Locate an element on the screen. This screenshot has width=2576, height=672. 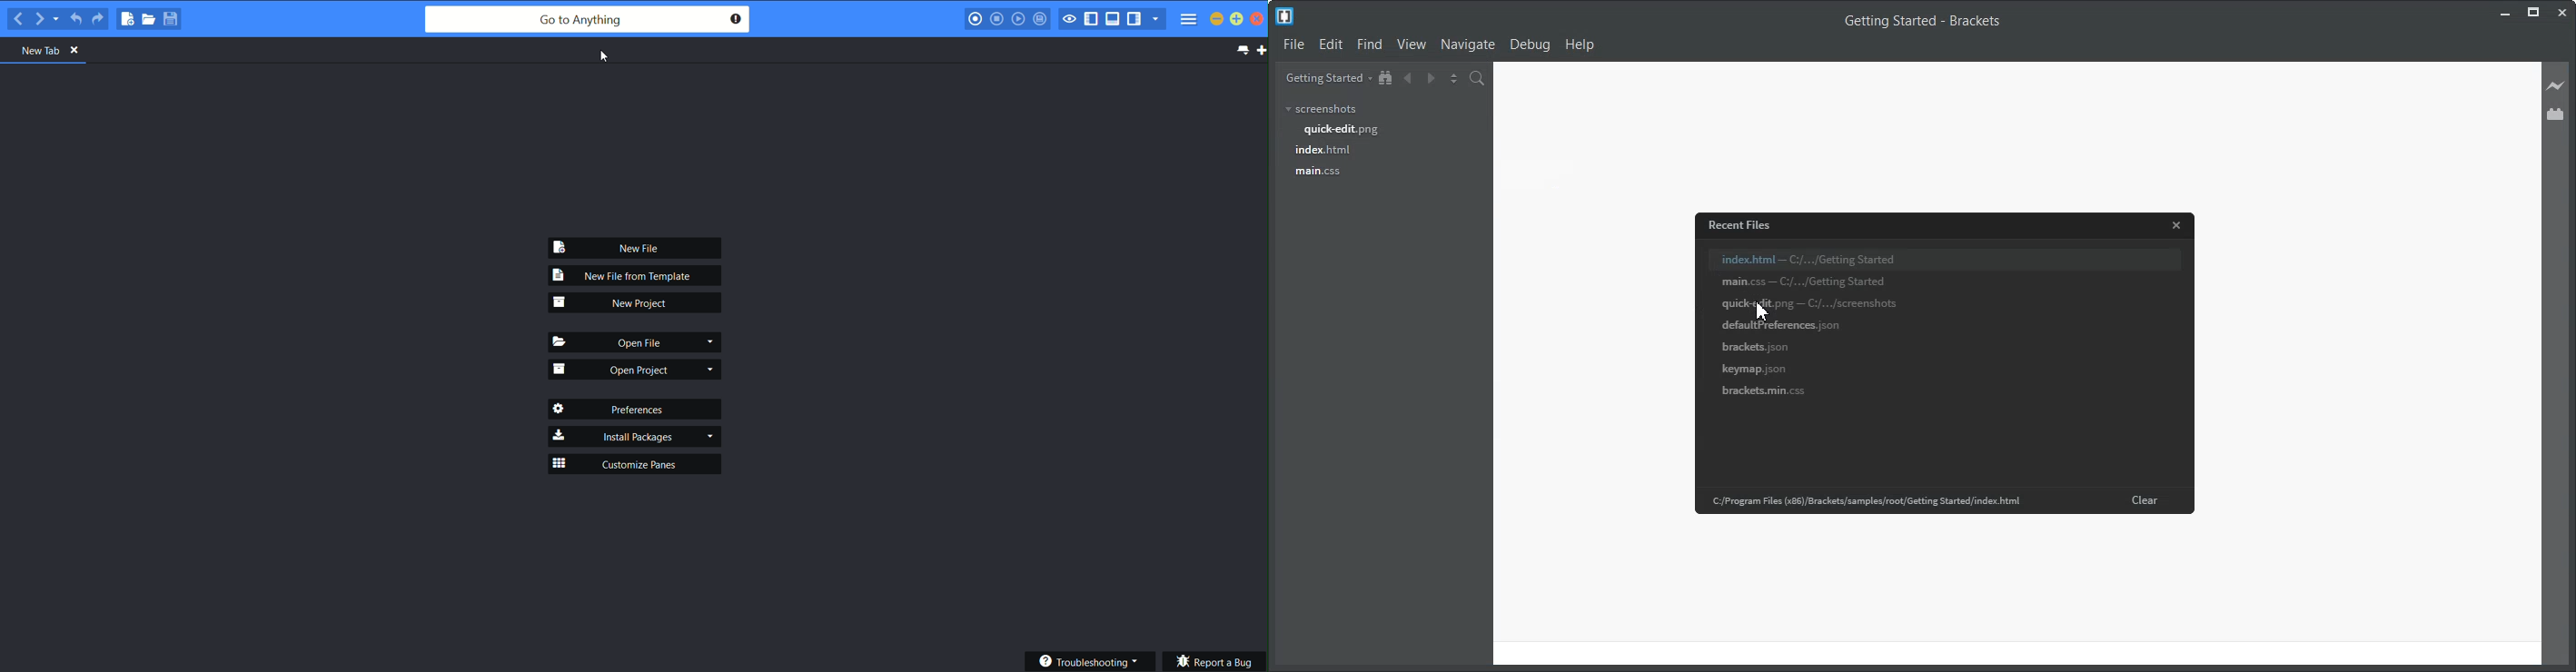
Navigate Forward is located at coordinates (1431, 78).